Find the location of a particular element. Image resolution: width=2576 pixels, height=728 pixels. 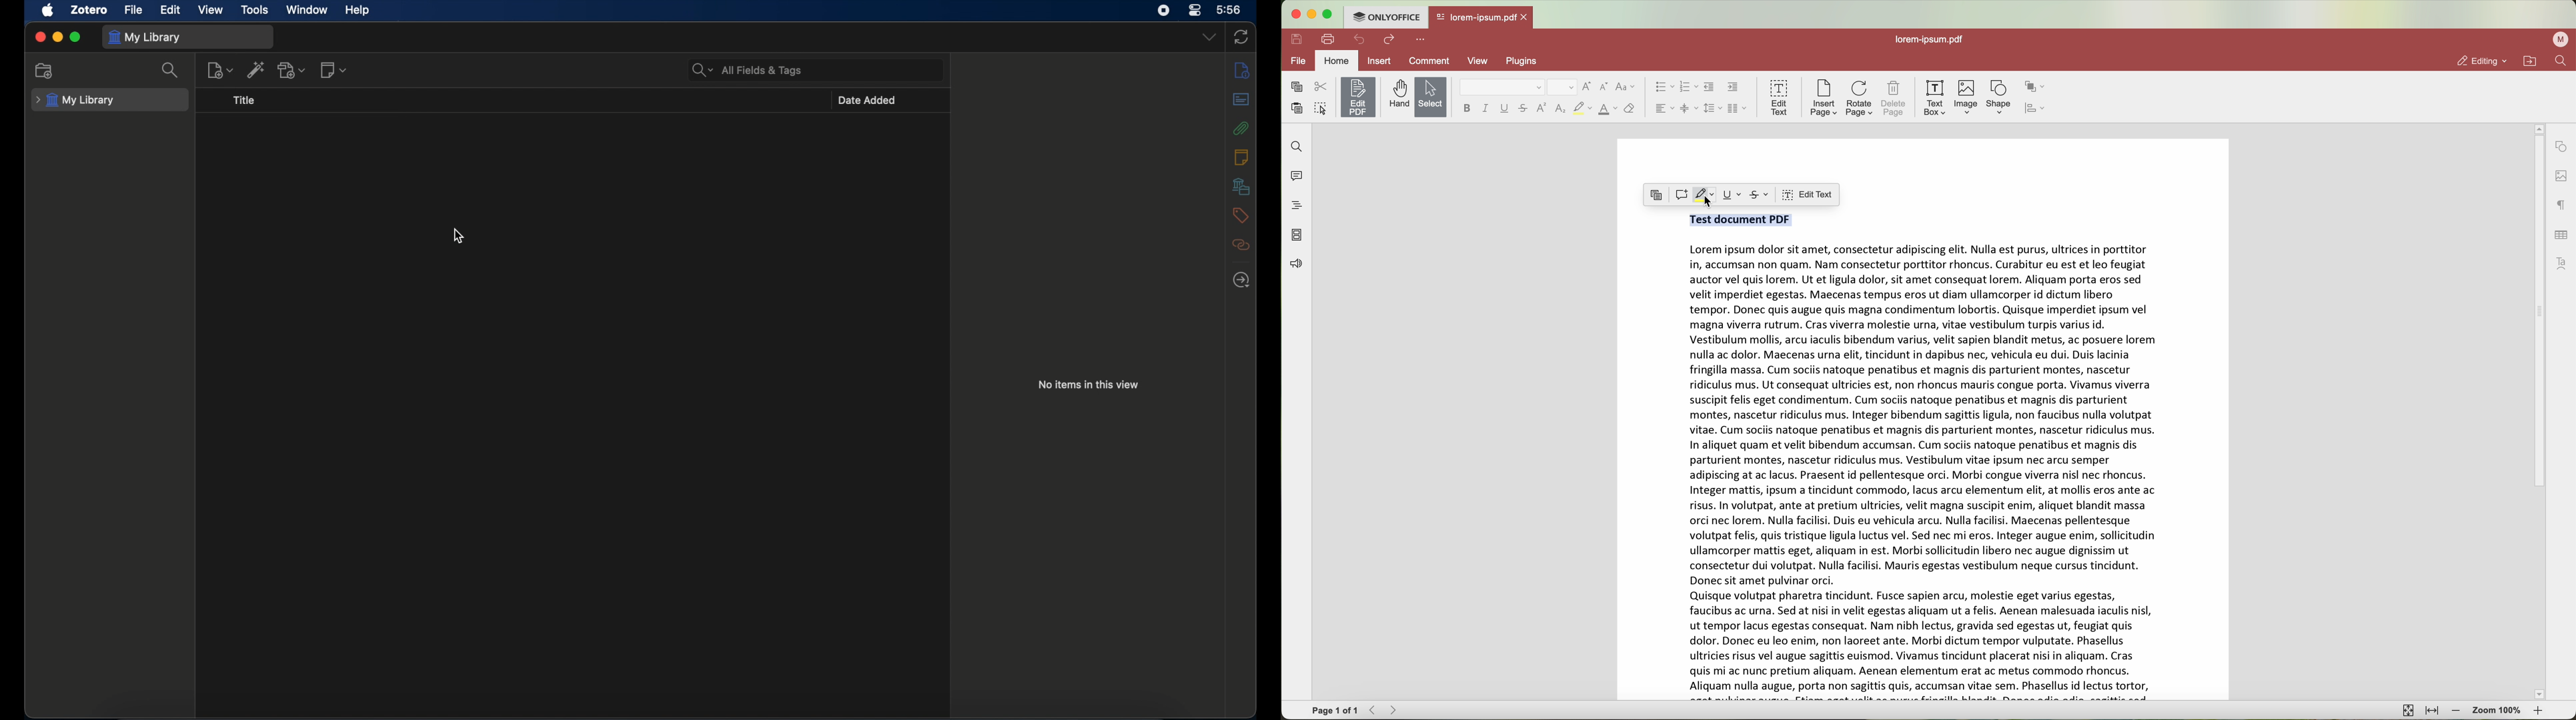

selected title is located at coordinates (1742, 221).